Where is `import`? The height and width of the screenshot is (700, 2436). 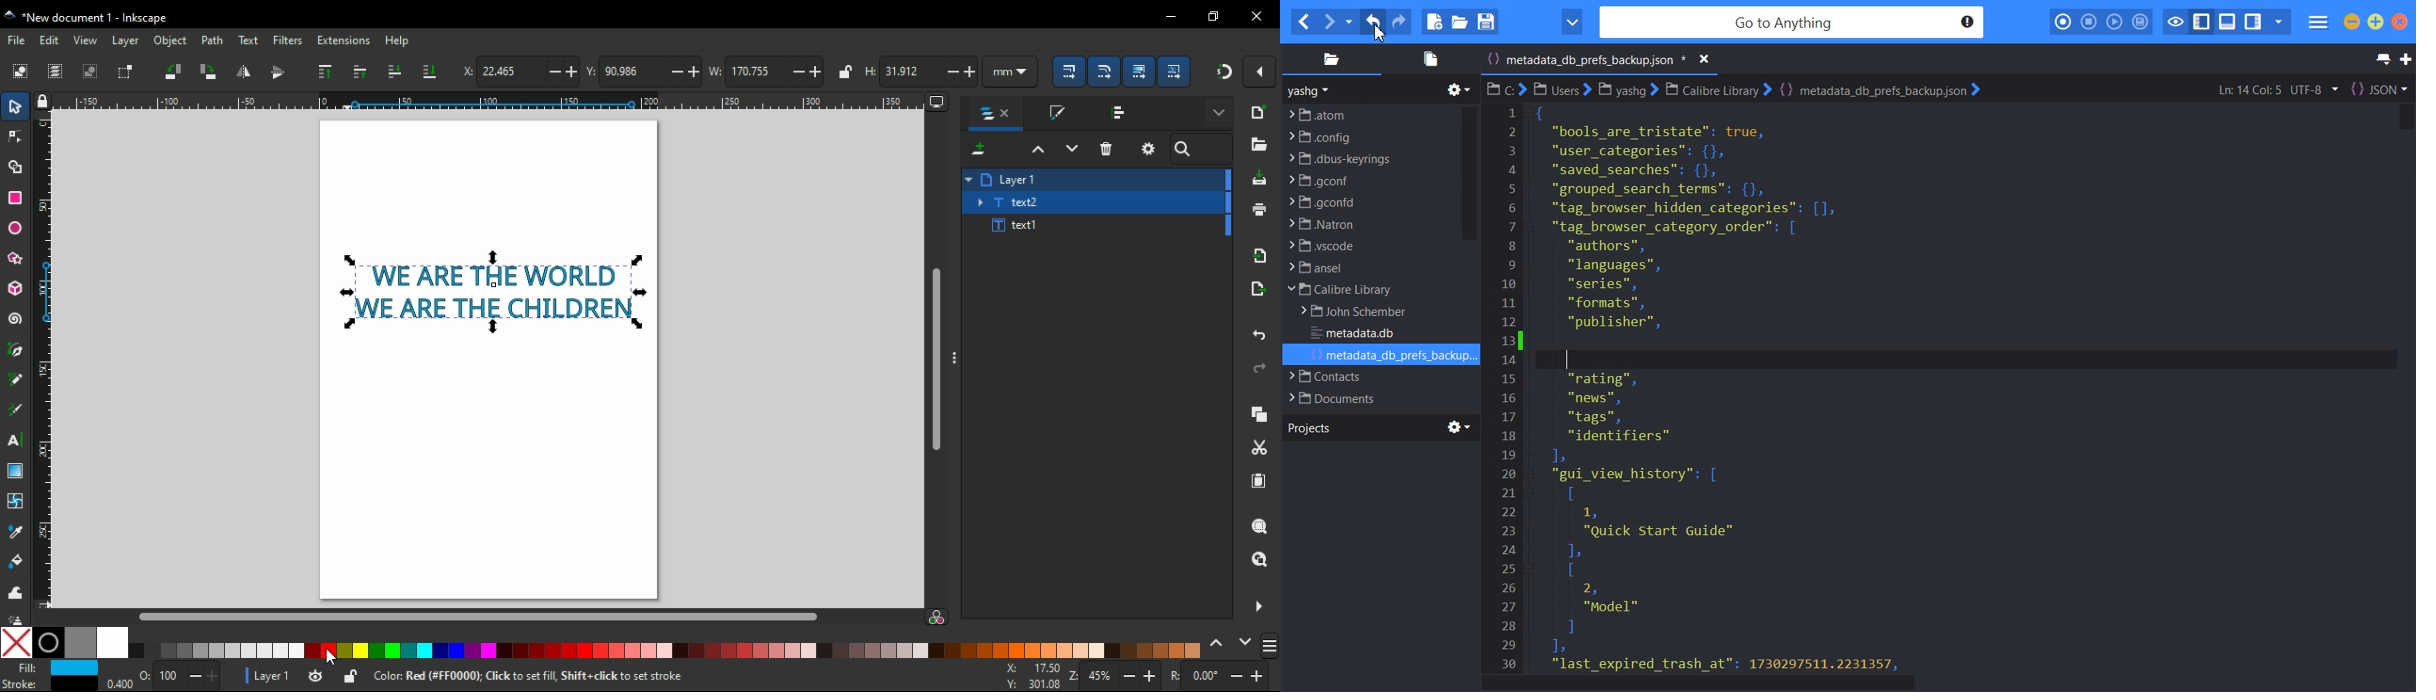 import is located at coordinates (1259, 257).